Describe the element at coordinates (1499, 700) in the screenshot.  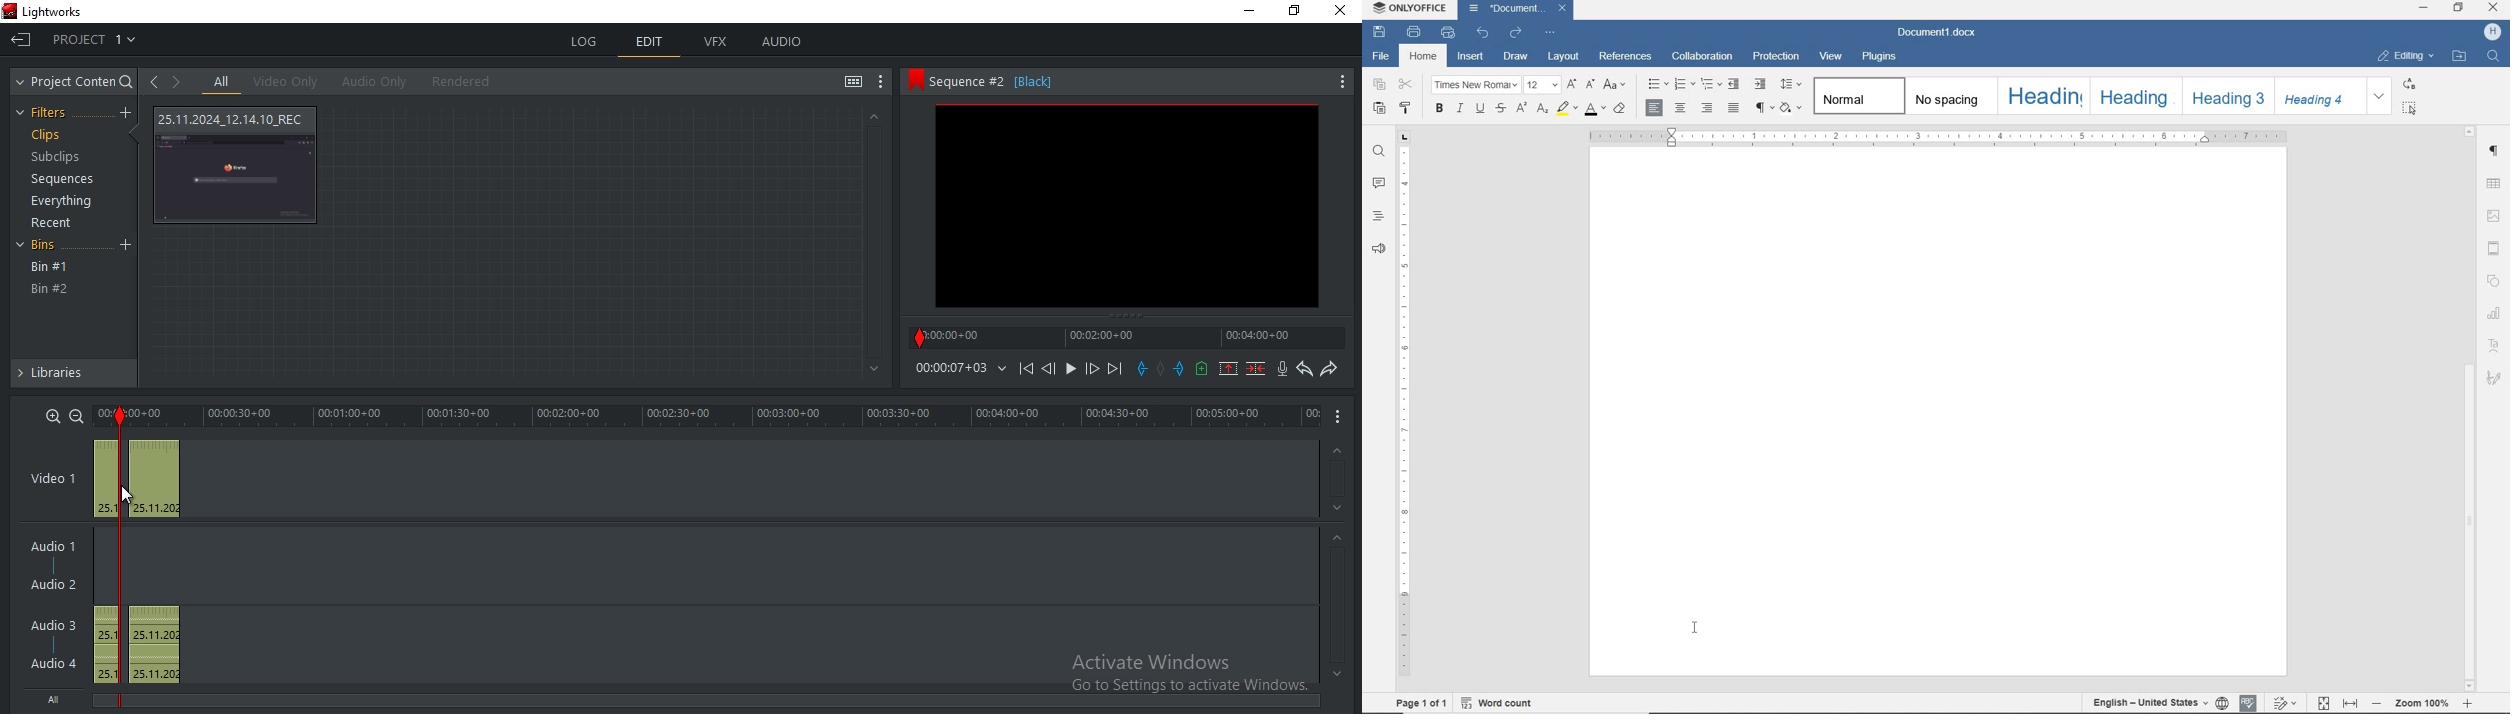
I see `word count` at that location.